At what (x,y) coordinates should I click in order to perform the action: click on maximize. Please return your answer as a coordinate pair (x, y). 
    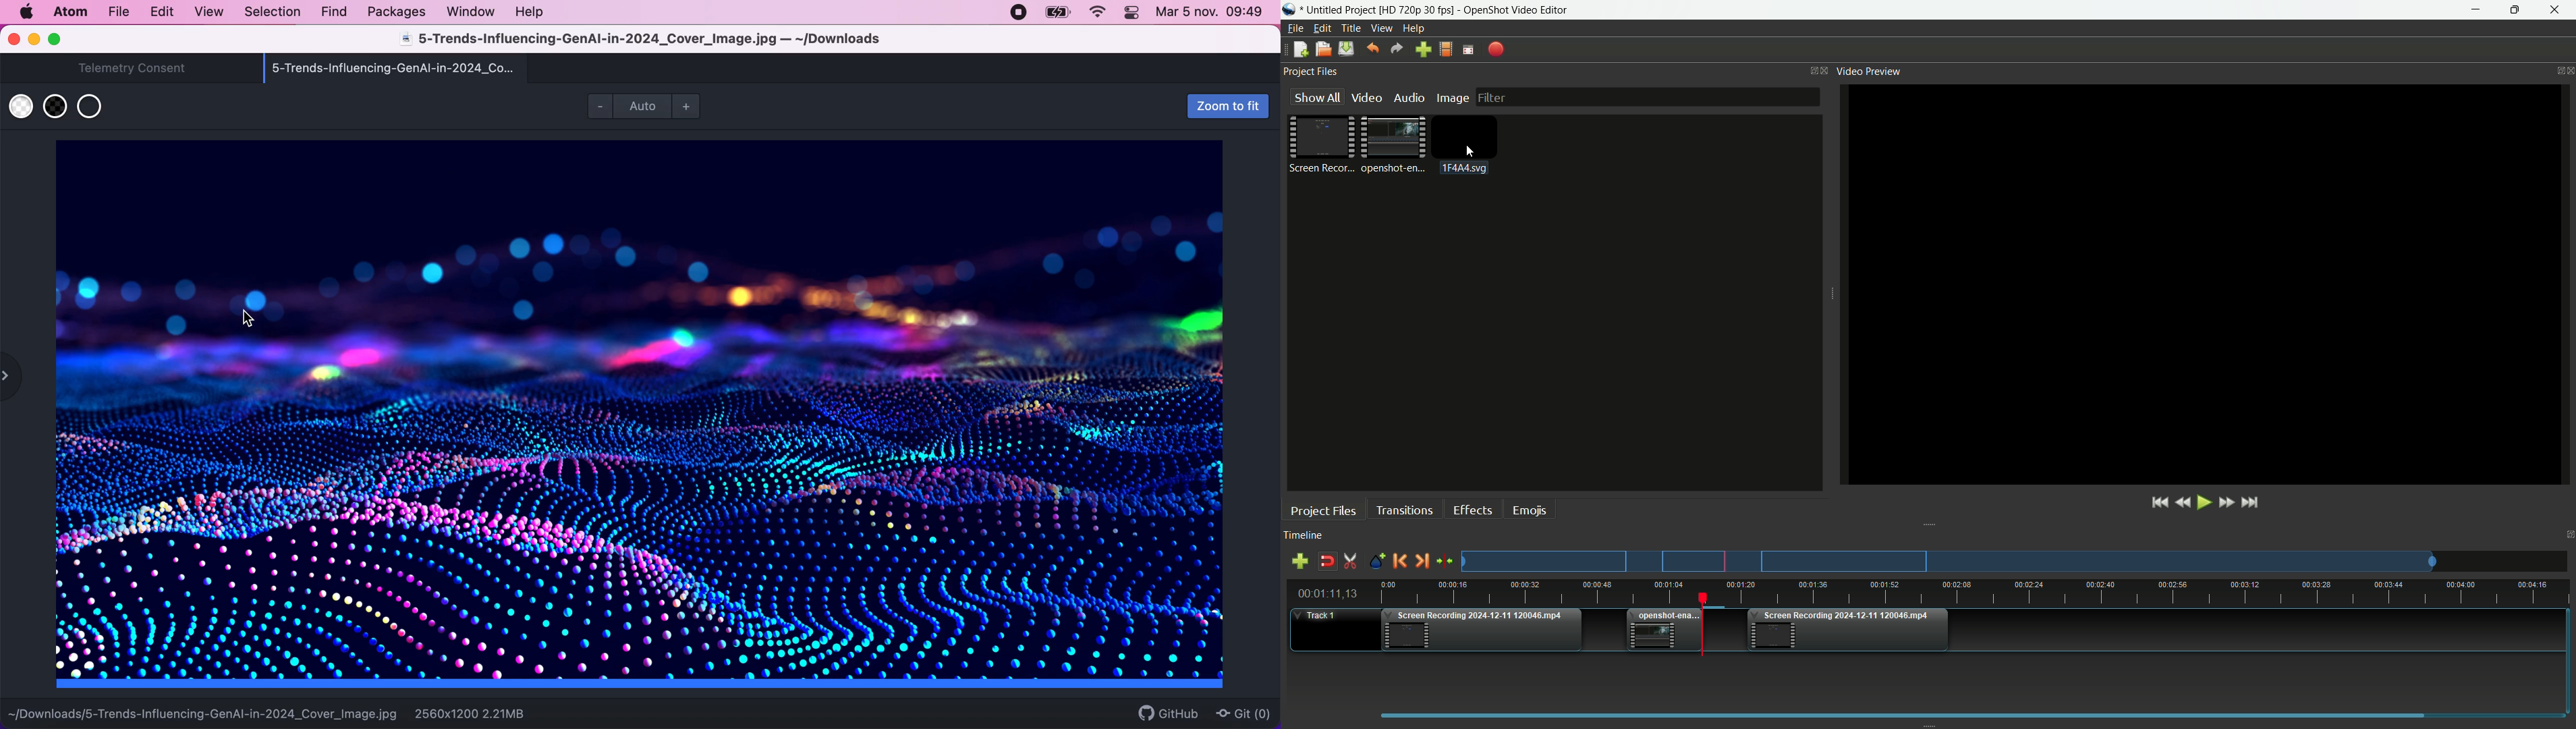
    Looking at the image, I should click on (2515, 10).